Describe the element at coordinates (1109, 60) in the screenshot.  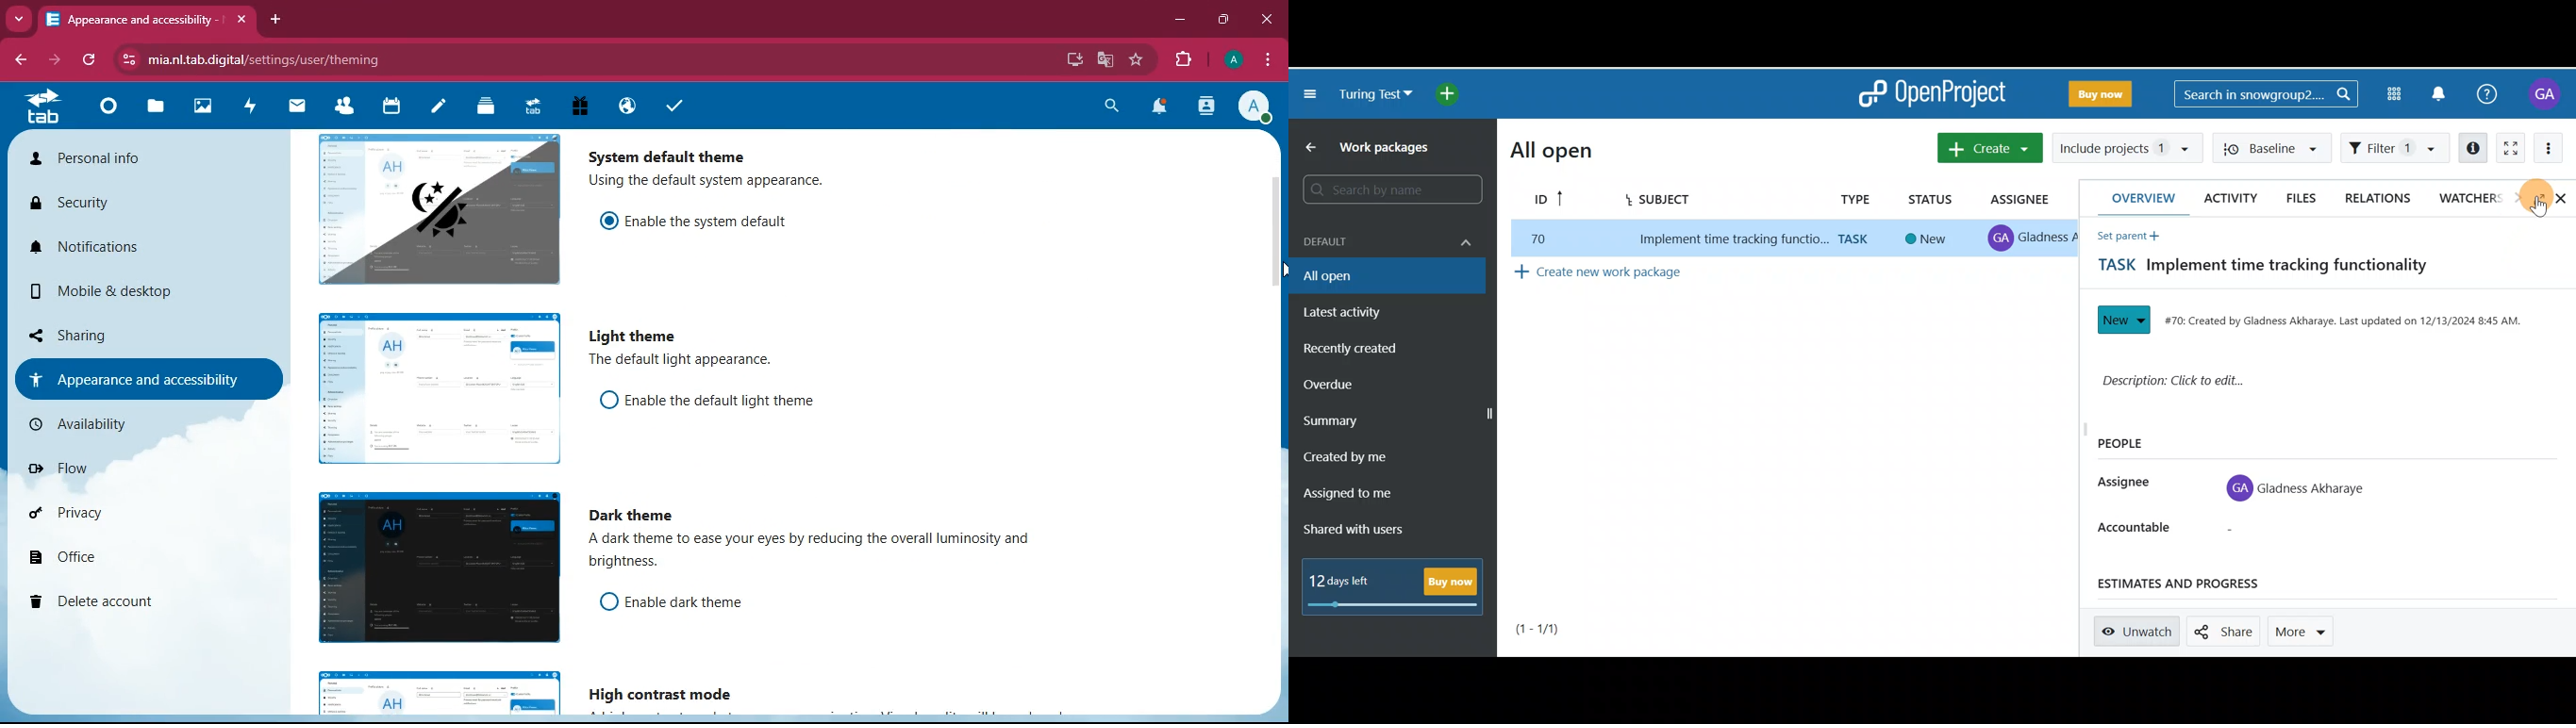
I see `google translate` at that location.